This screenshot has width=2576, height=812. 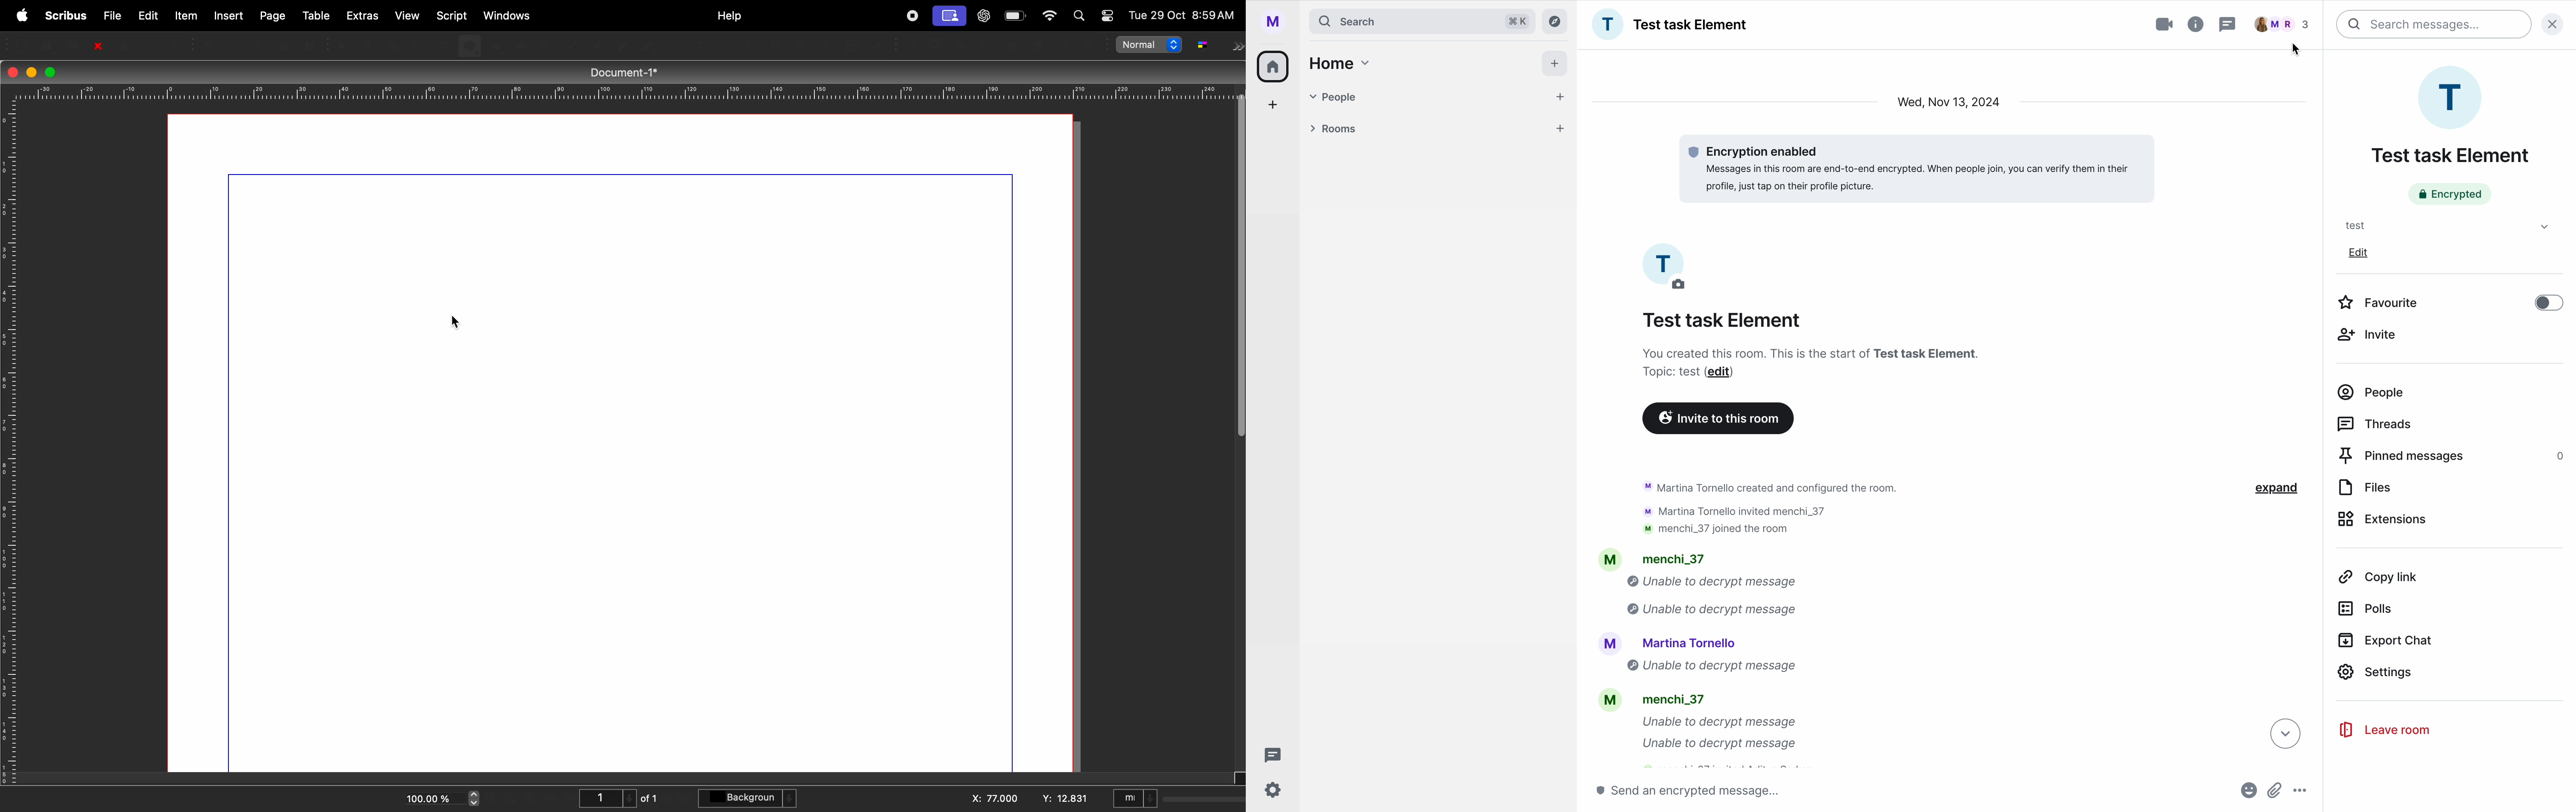 What do you see at coordinates (1273, 791) in the screenshot?
I see `settings` at bounding box center [1273, 791].